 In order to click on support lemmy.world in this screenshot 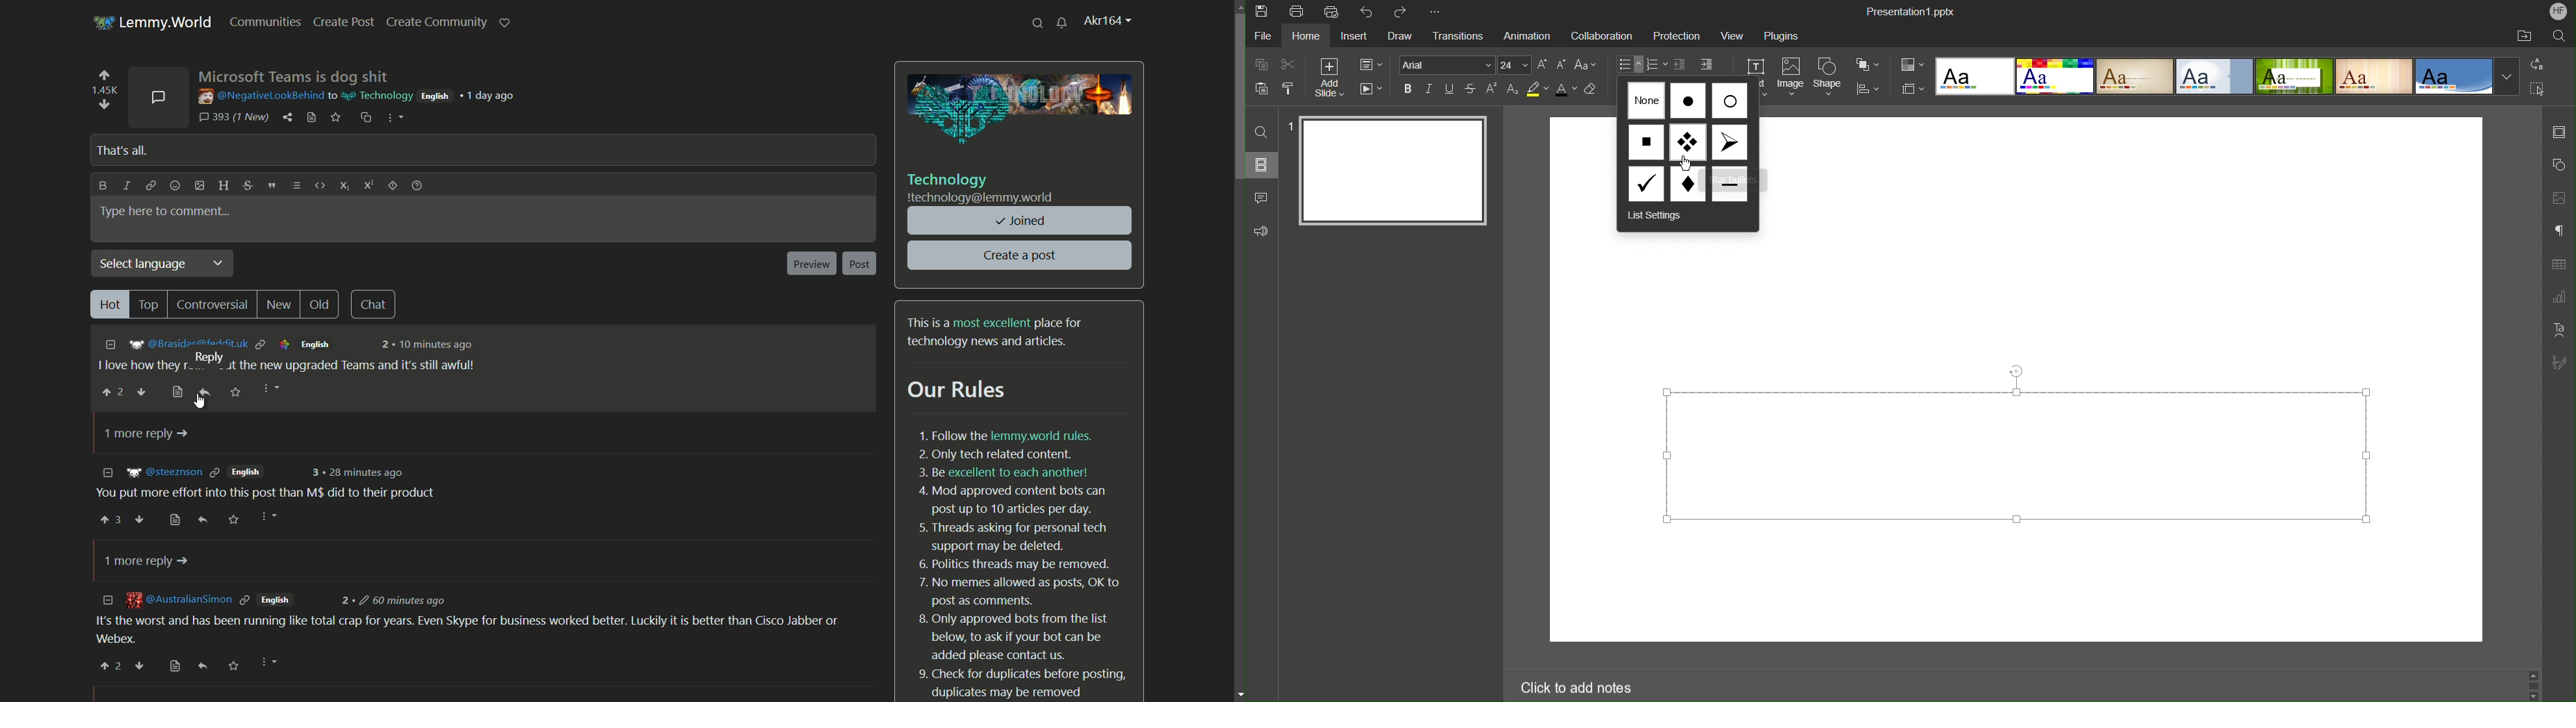, I will do `click(505, 21)`.